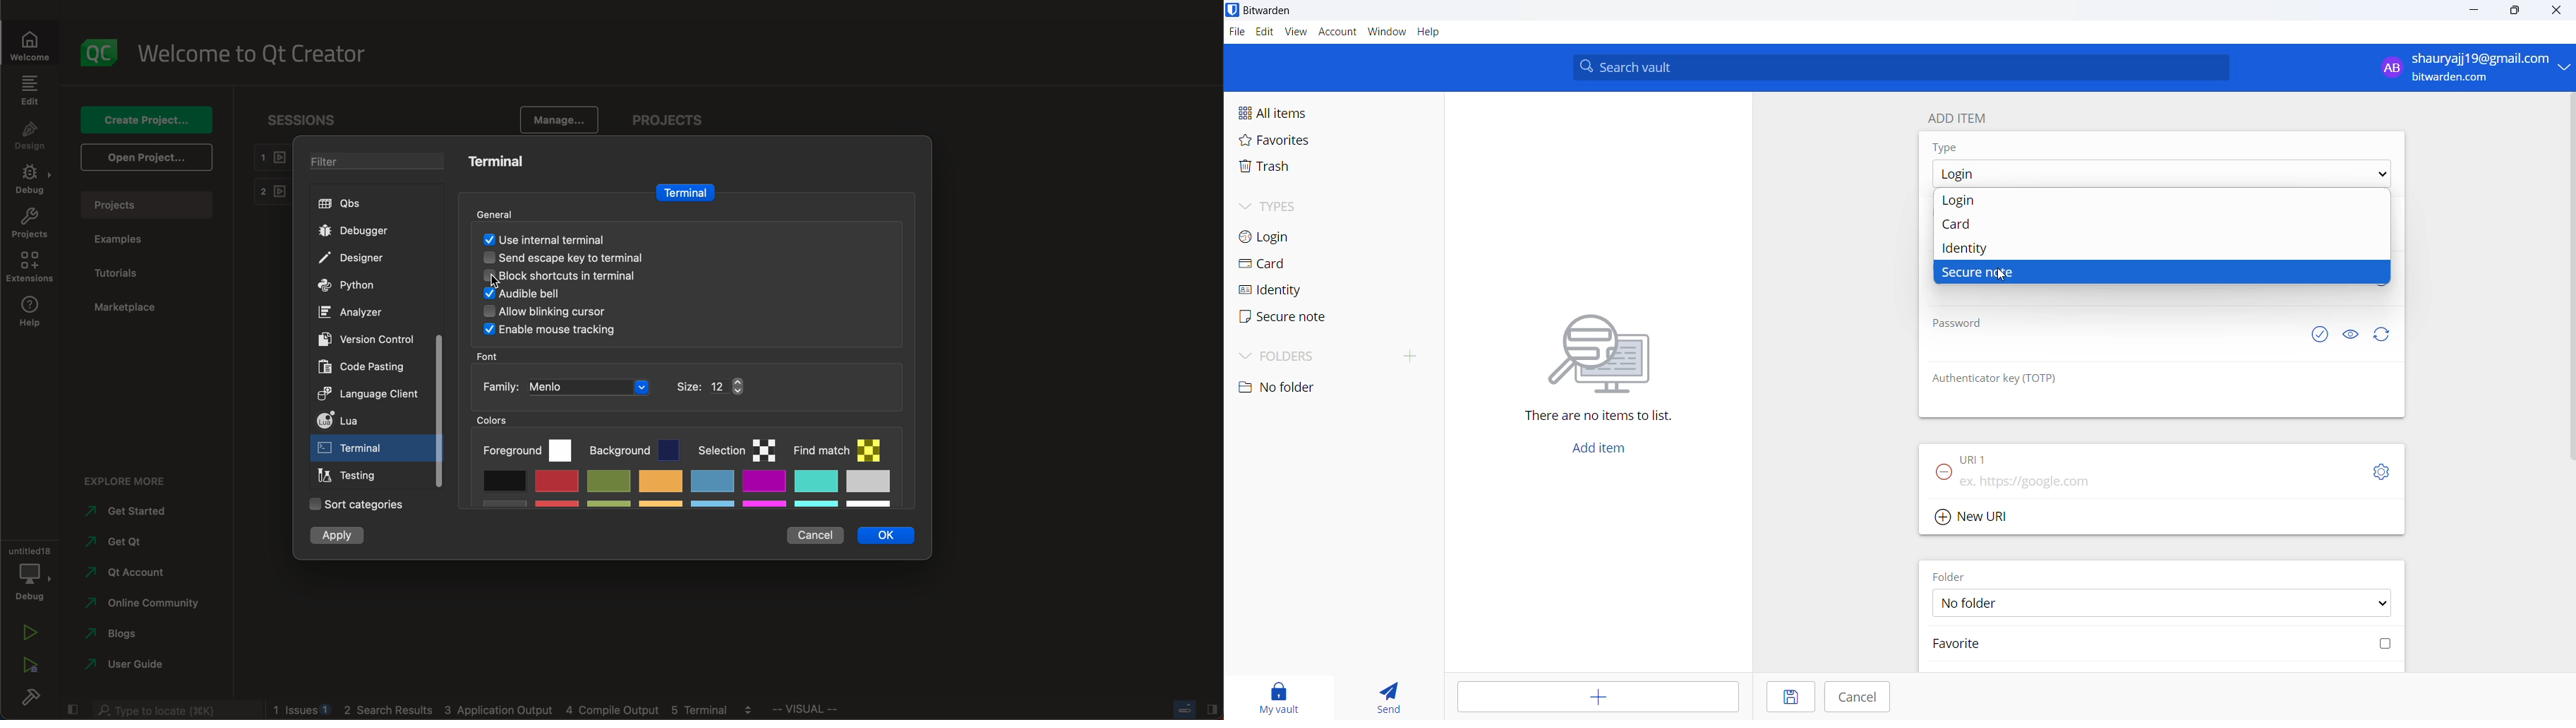 The height and width of the screenshot is (728, 2576). I want to click on marketplace, so click(130, 309).